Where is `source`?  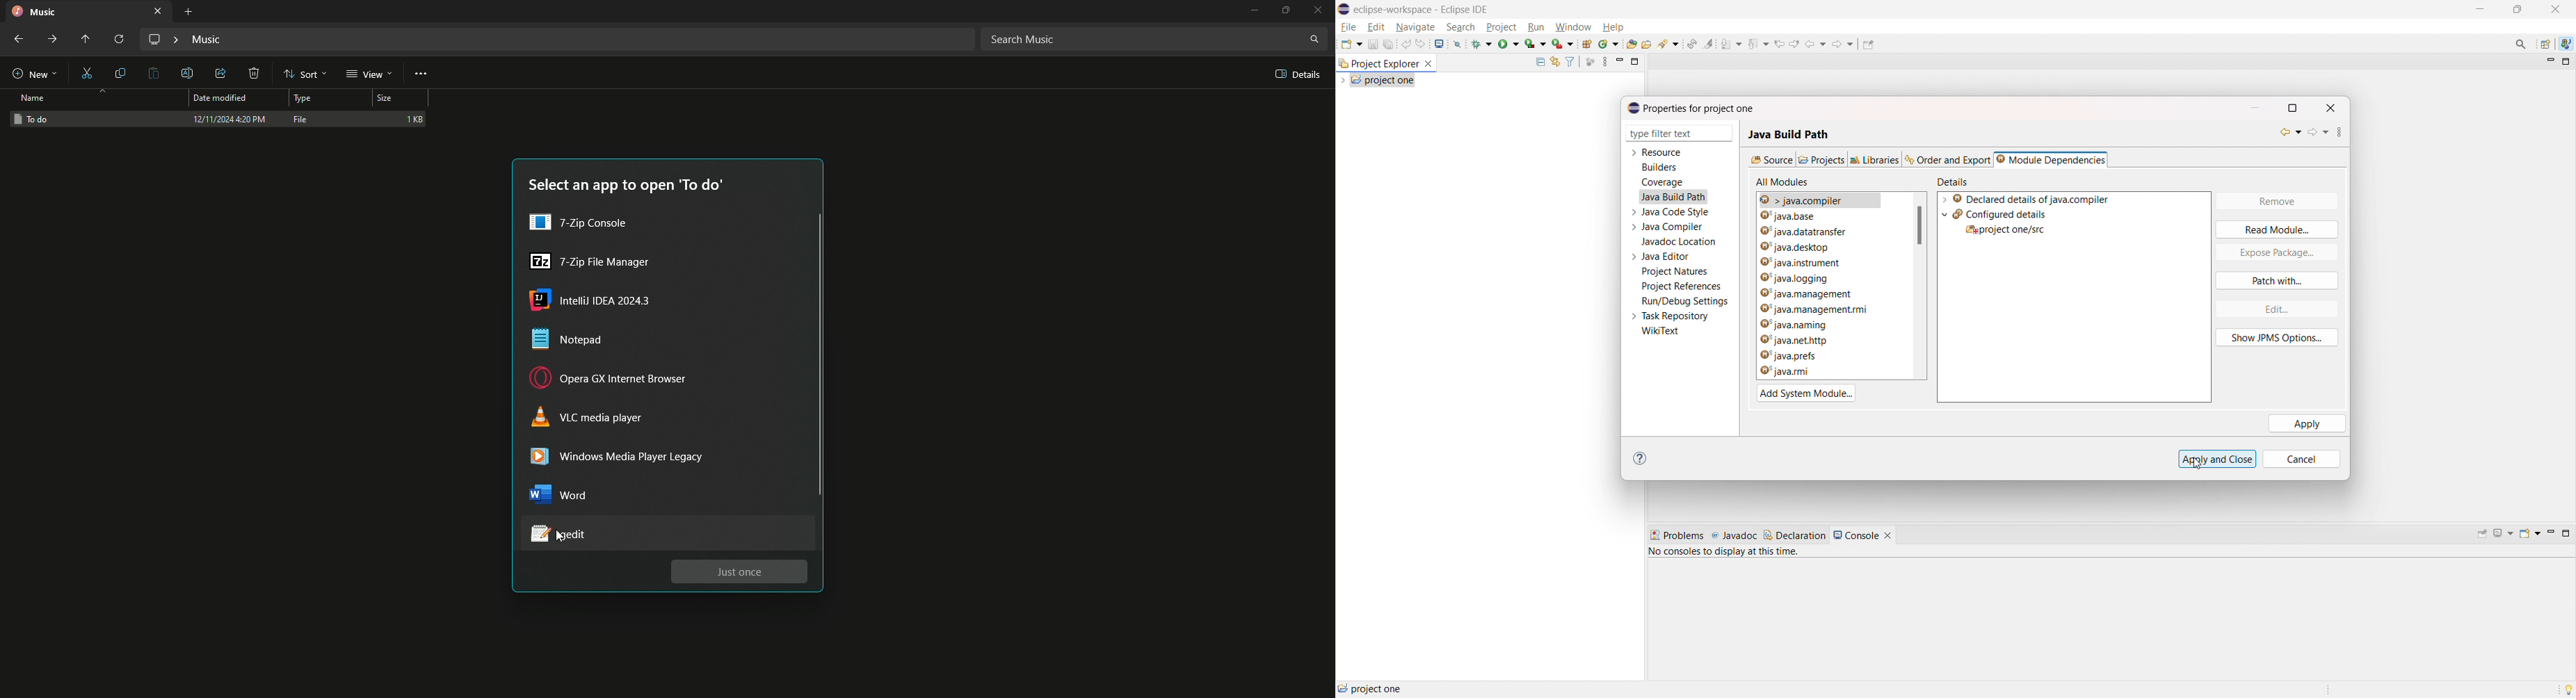 source is located at coordinates (1771, 159).